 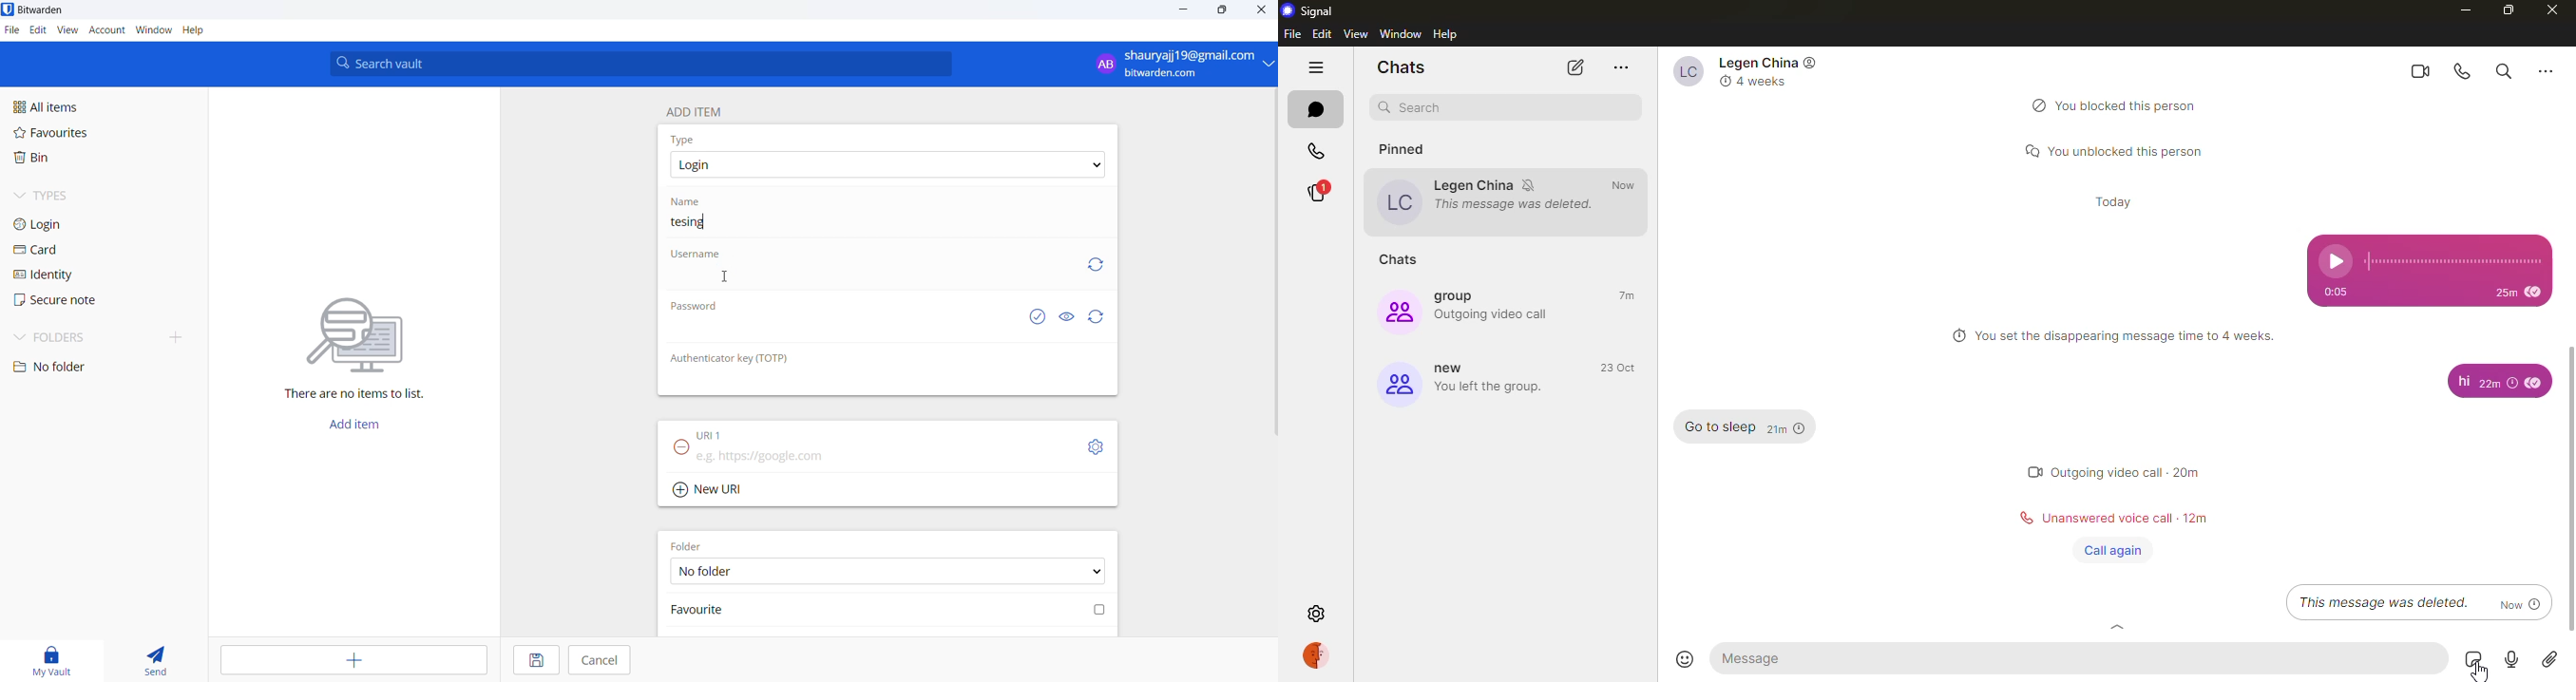 I want to click on 7m, so click(x=1630, y=296).